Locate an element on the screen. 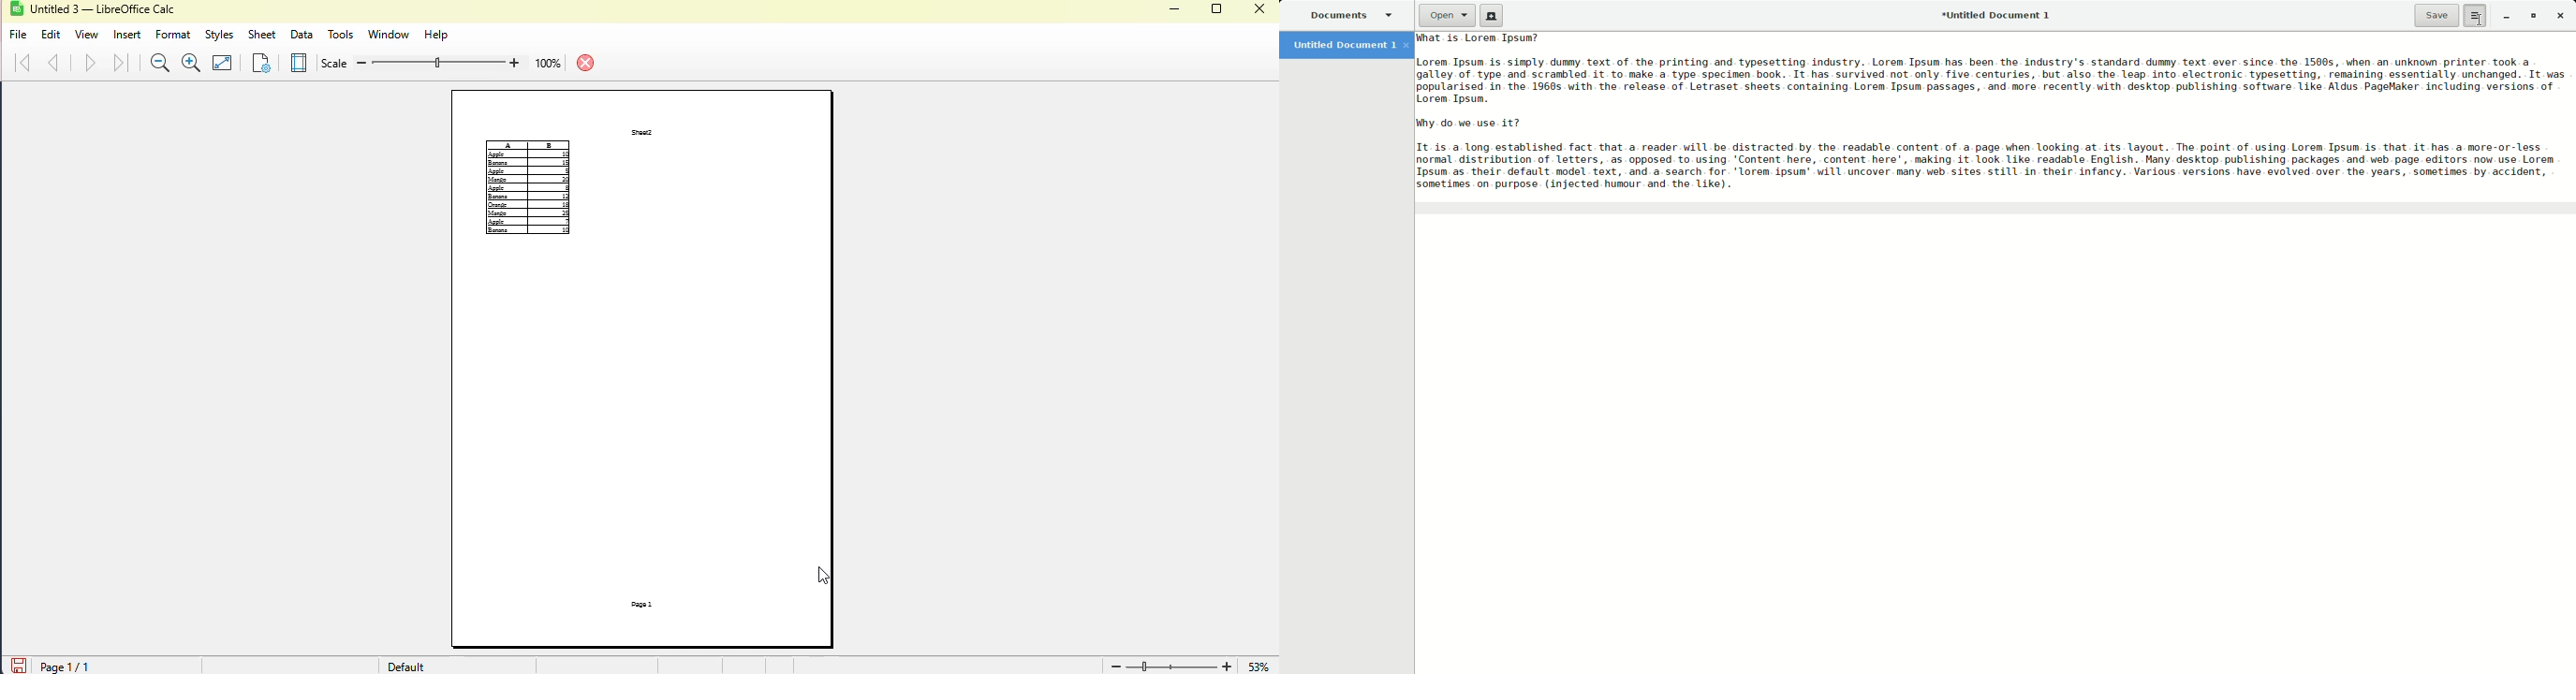 Image resolution: width=2576 pixels, height=700 pixels. Untitled 3 -- (LibreOffice Calc) is located at coordinates (107, 10).